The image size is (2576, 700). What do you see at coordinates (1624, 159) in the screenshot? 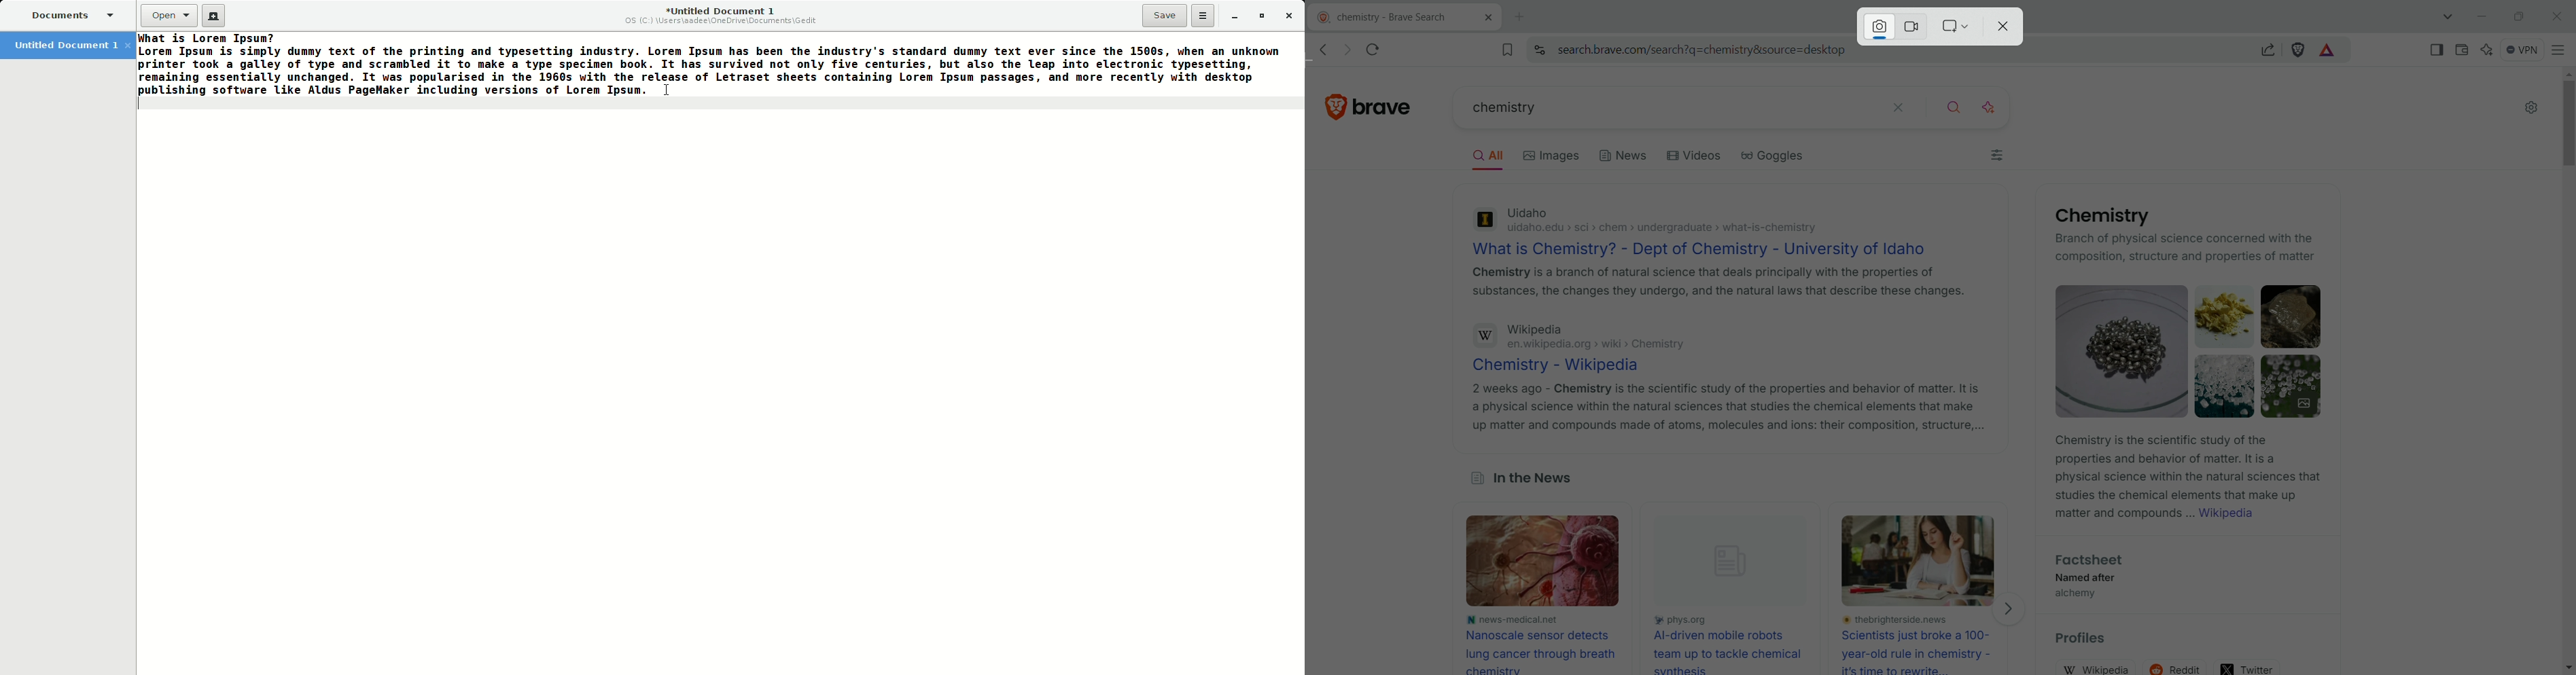
I see `News` at bounding box center [1624, 159].